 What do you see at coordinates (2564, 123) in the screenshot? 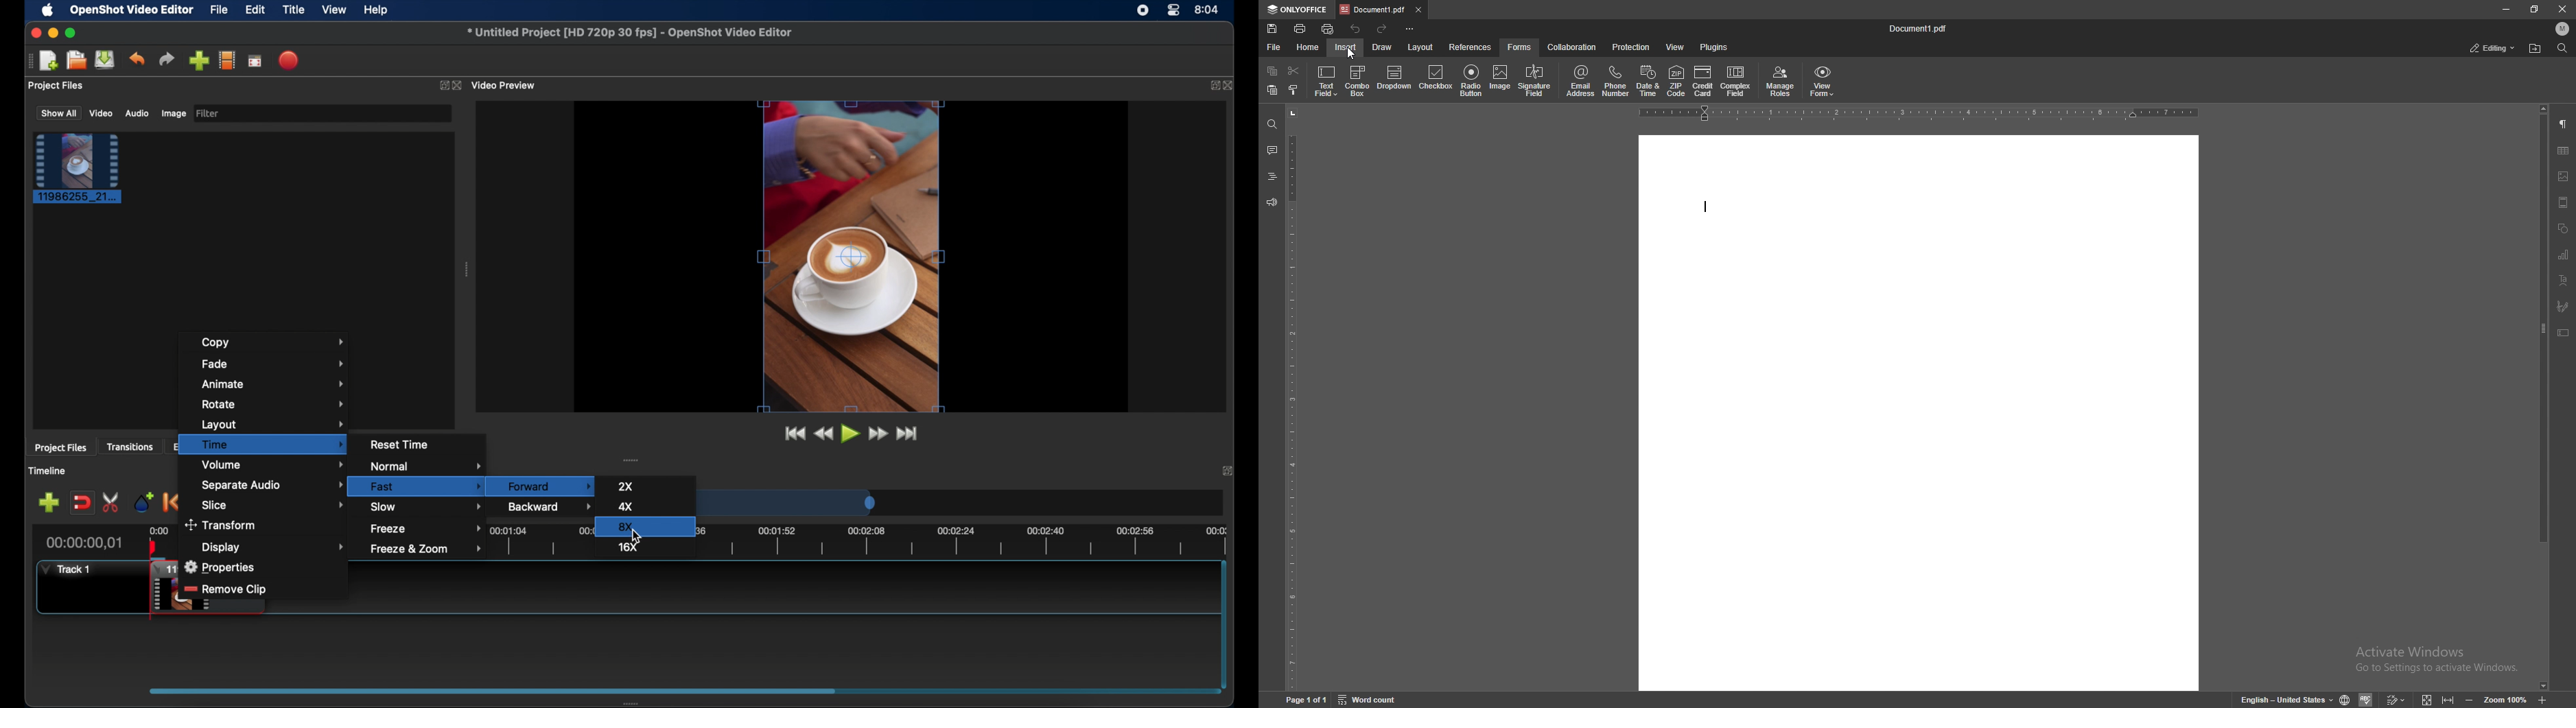
I see `paragraph` at bounding box center [2564, 123].